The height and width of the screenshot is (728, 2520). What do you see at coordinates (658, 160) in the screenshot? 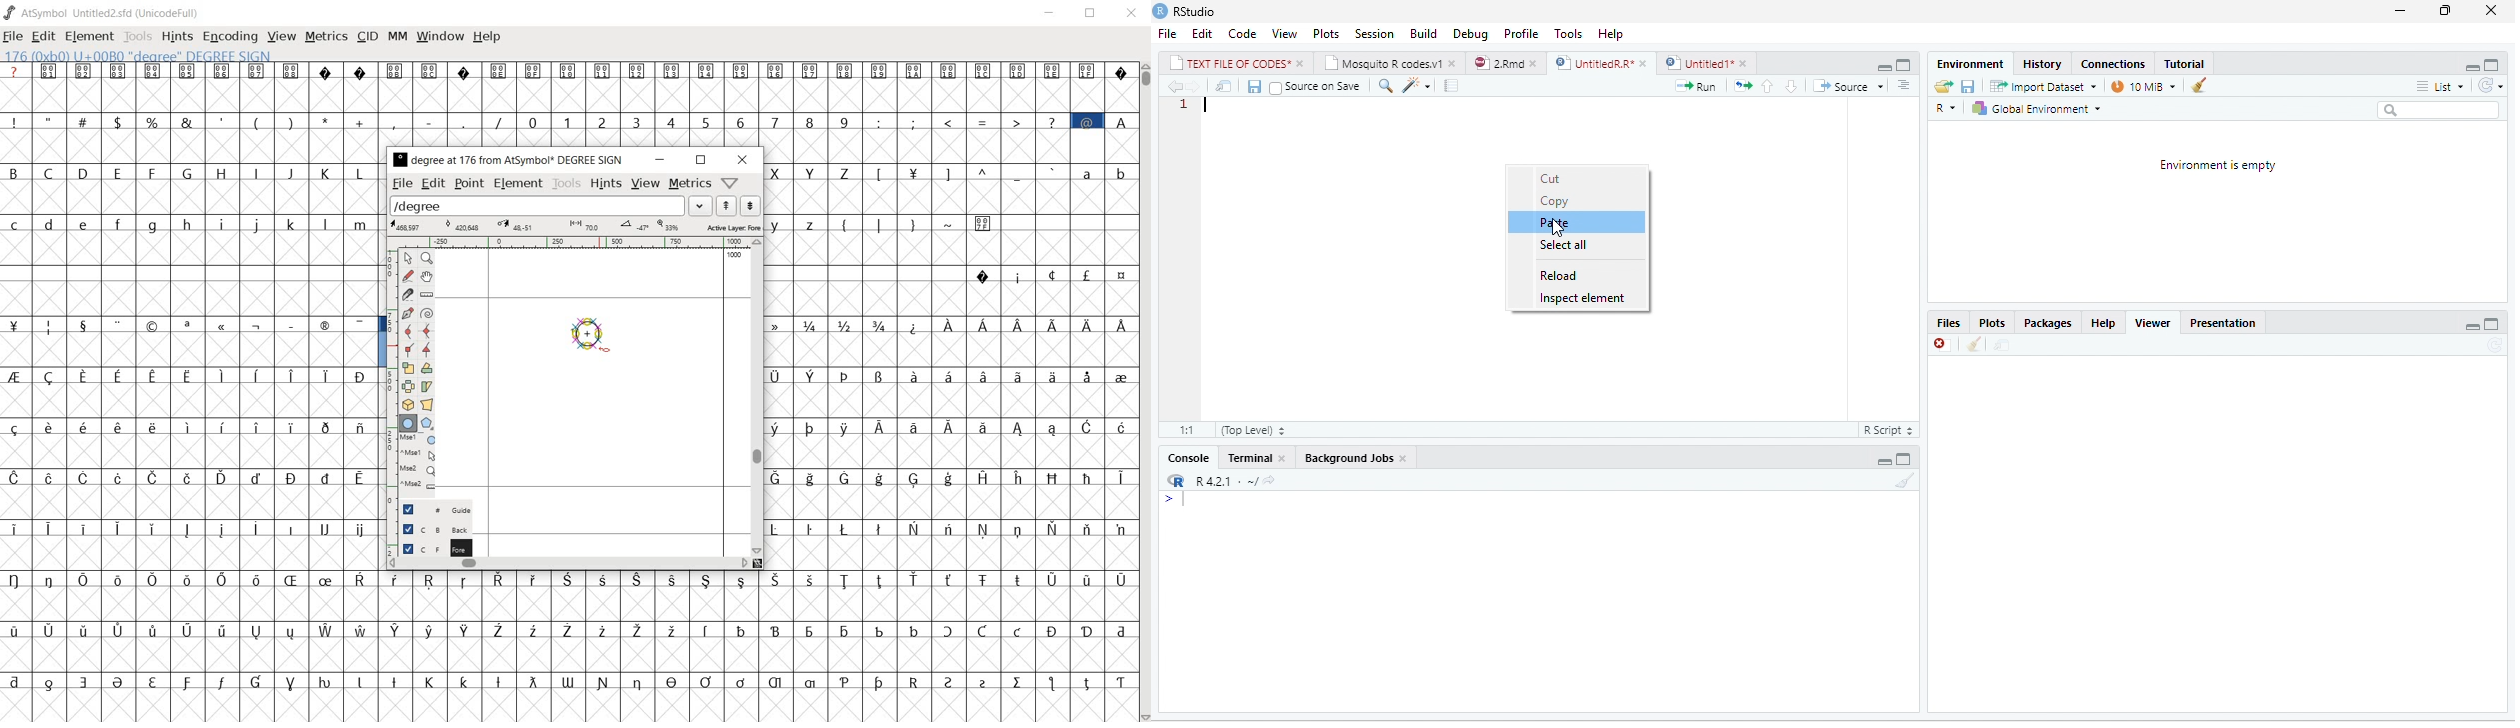
I see `minimize` at bounding box center [658, 160].